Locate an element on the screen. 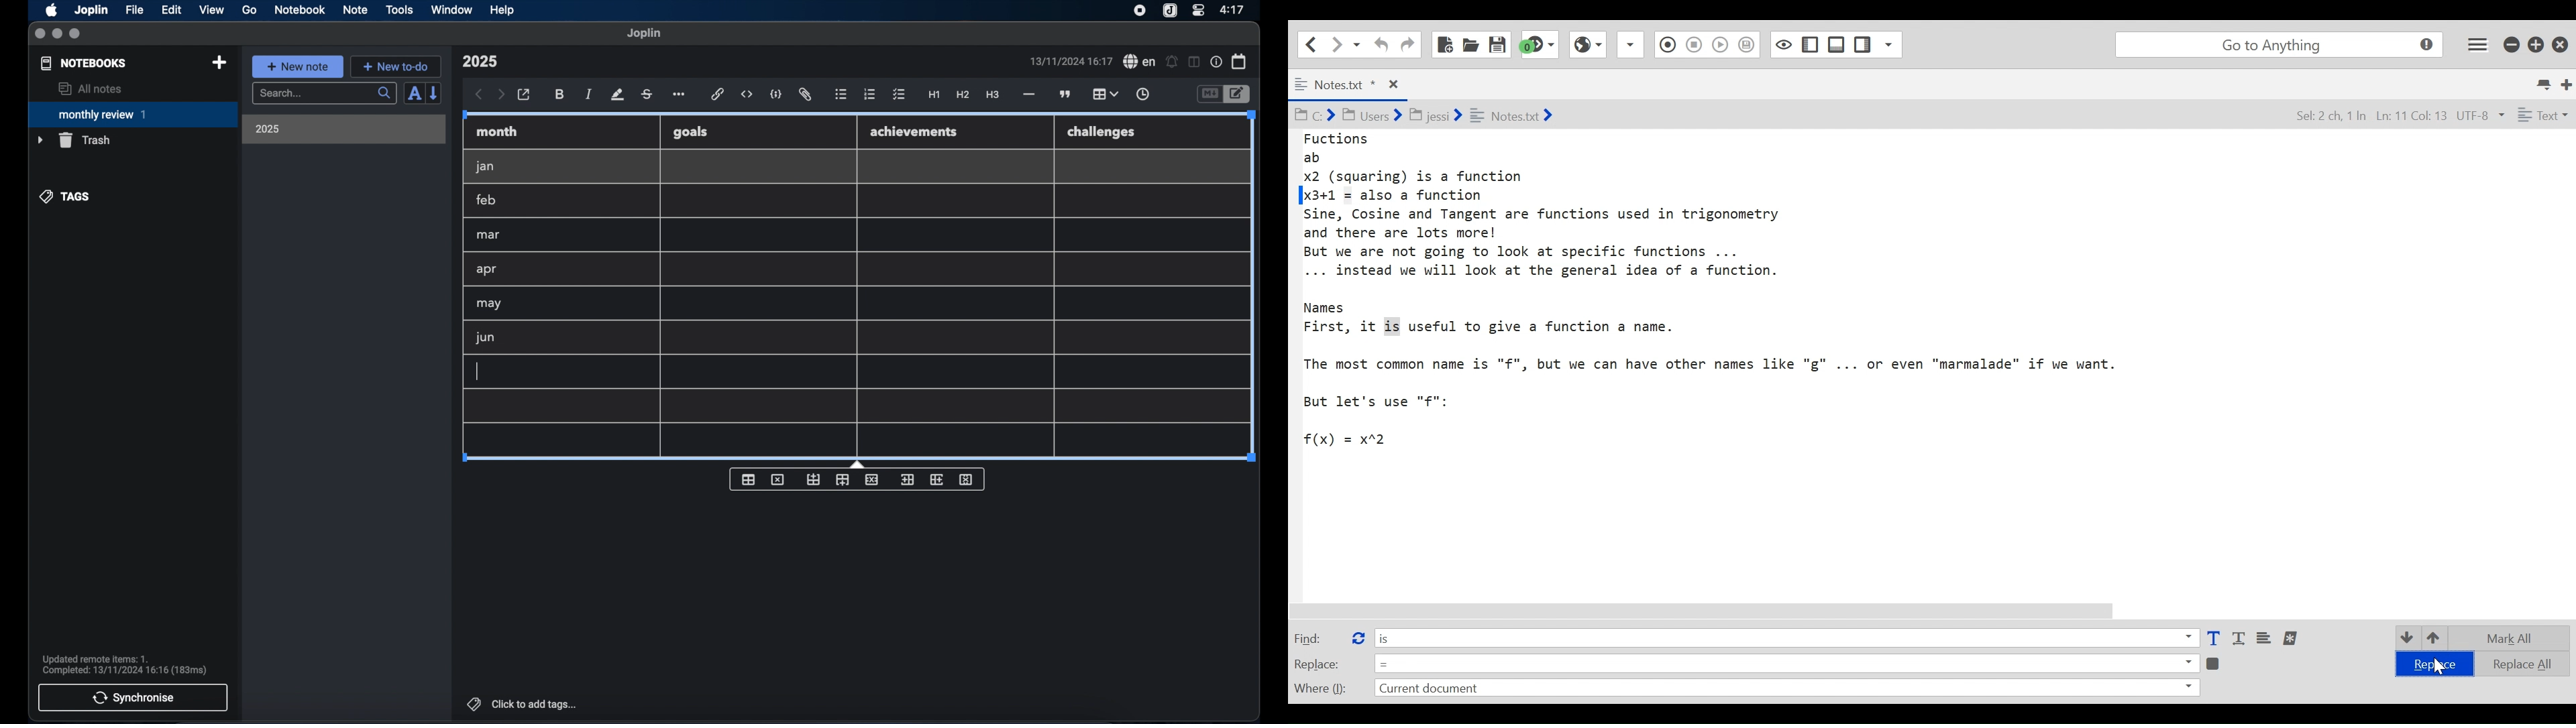 The image size is (2576, 728). challenges is located at coordinates (1102, 133).